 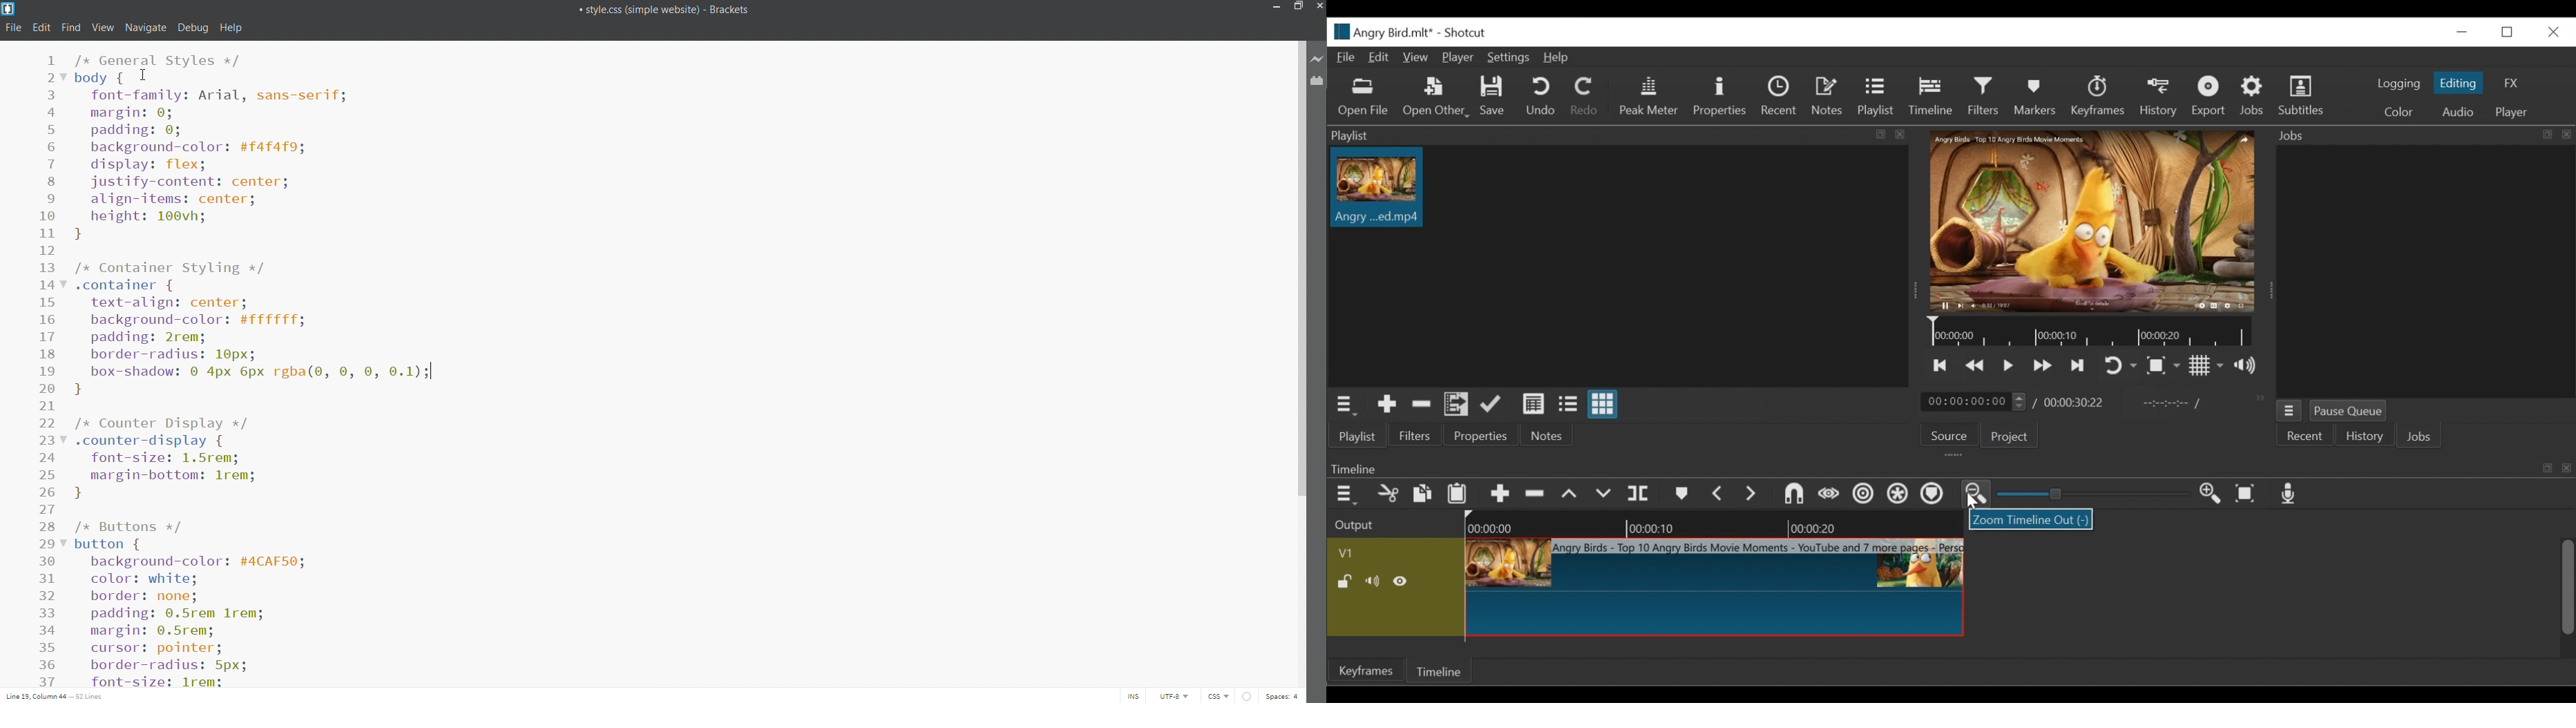 What do you see at coordinates (1931, 96) in the screenshot?
I see `Timeline` at bounding box center [1931, 96].